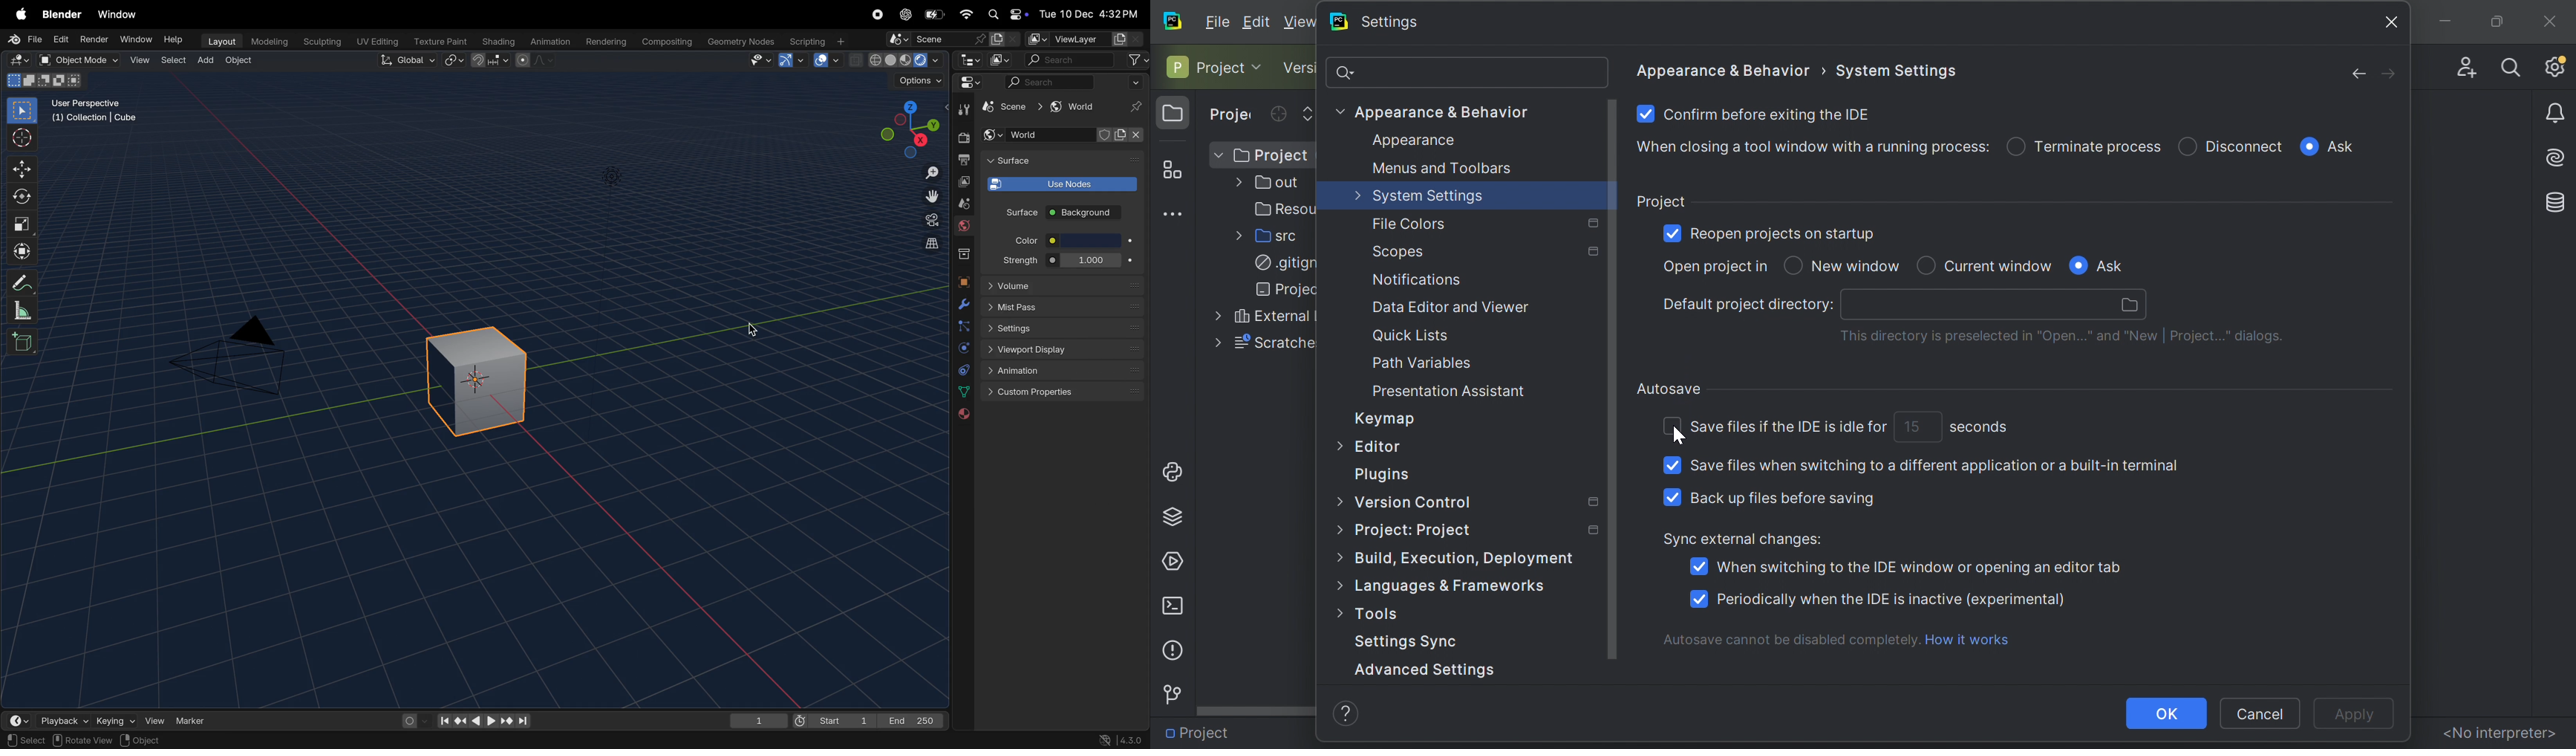  I want to click on data , so click(962, 392).